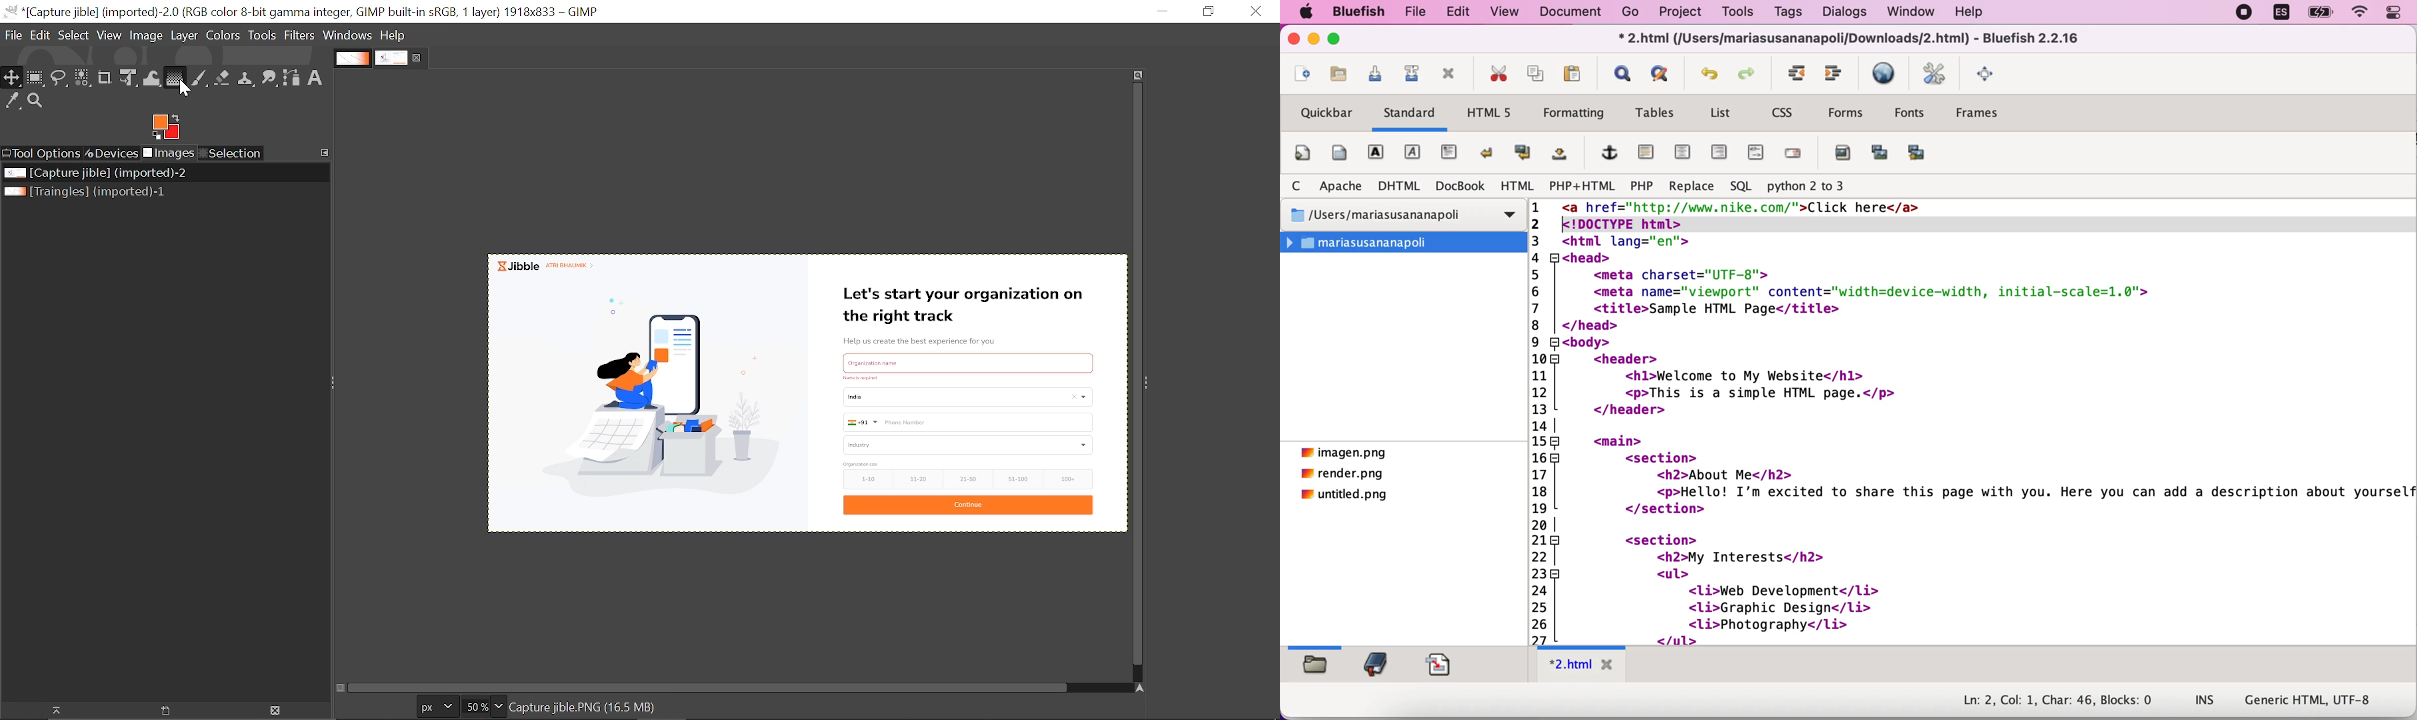  What do you see at coordinates (1789, 13) in the screenshot?
I see `tags` at bounding box center [1789, 13].